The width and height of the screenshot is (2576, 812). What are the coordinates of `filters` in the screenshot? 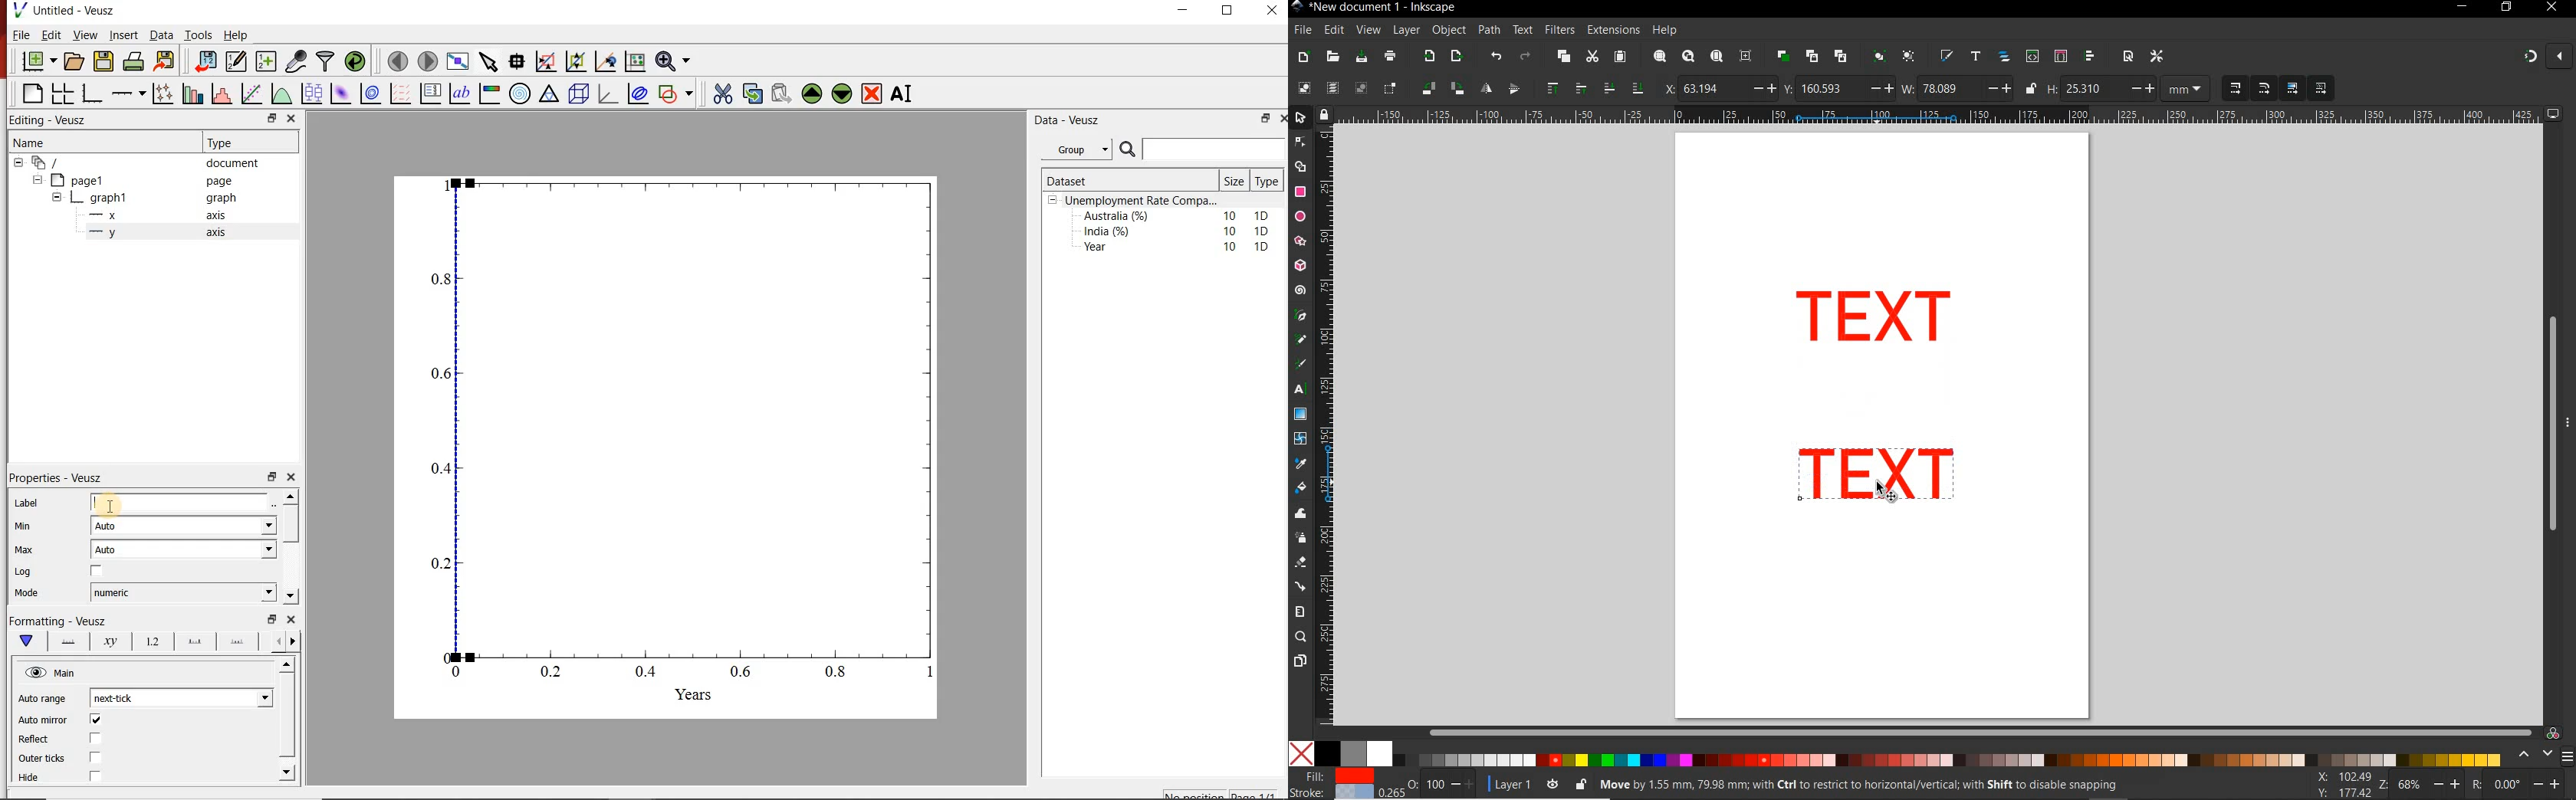 It's located at (1559, 30).